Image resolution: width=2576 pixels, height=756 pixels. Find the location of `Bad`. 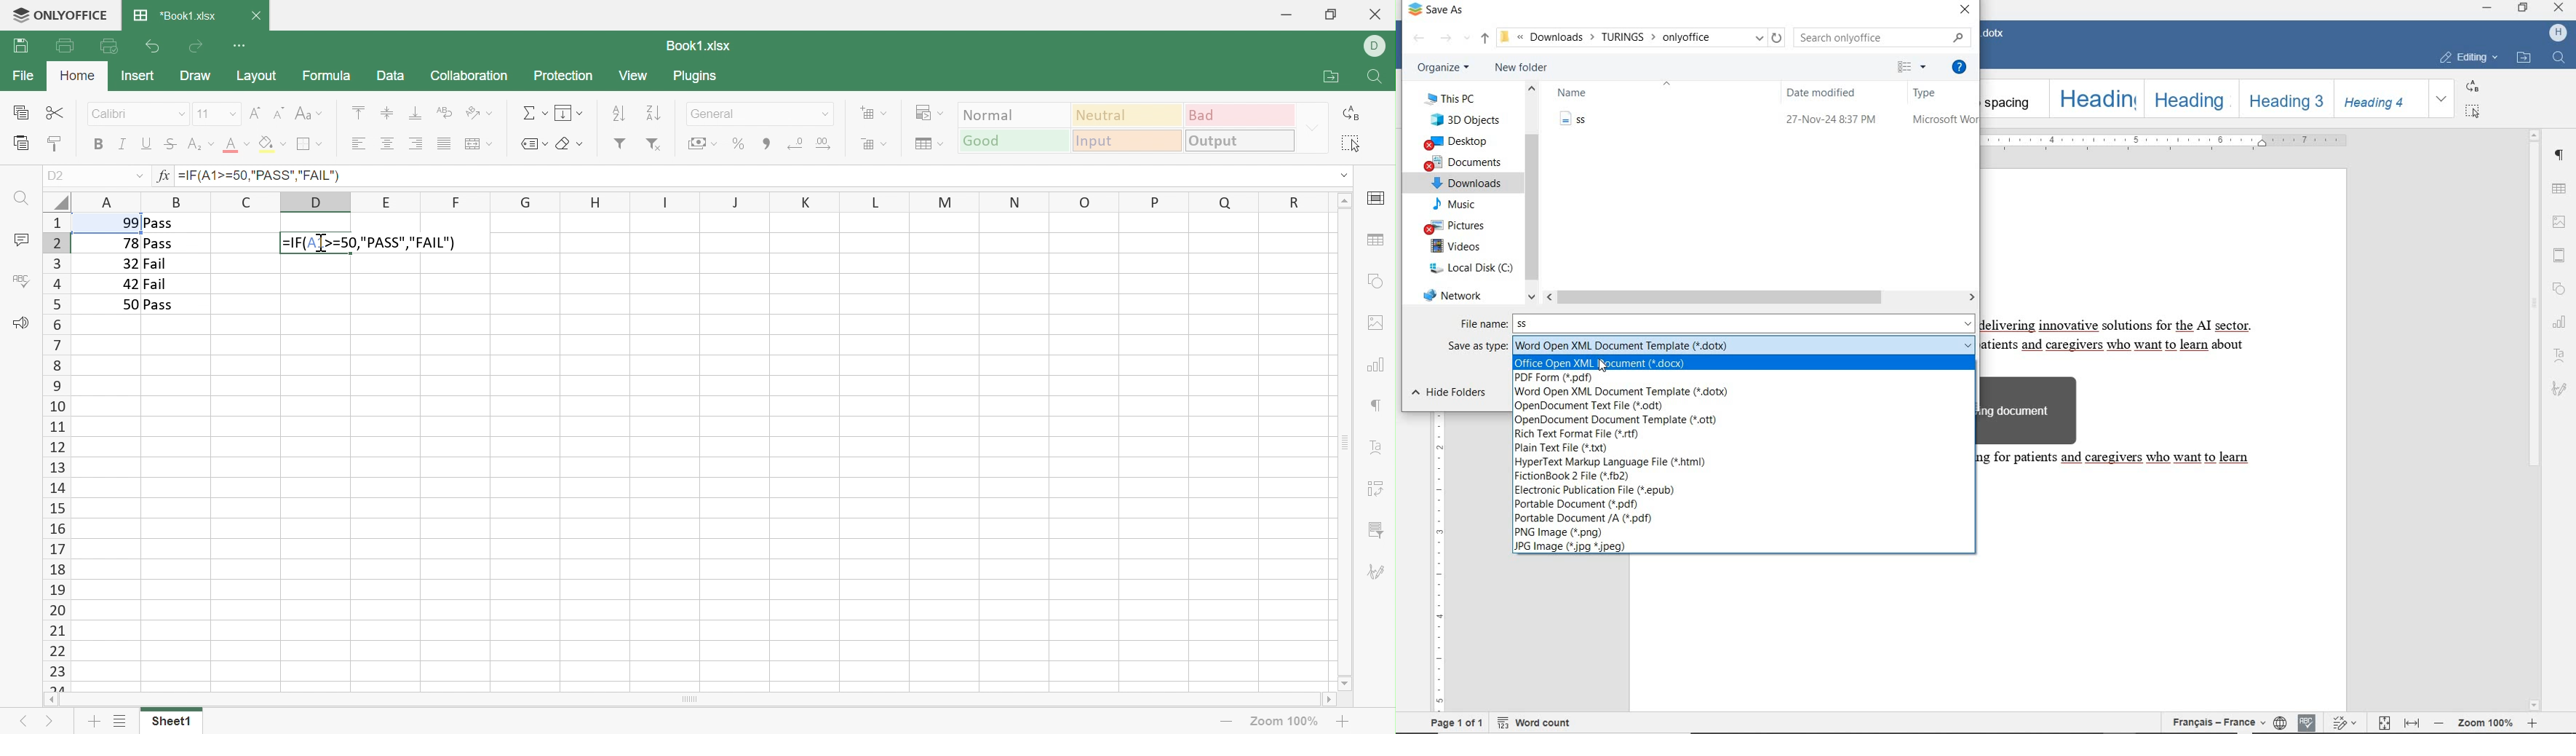

Bad is located at coordinates (1241, 114).